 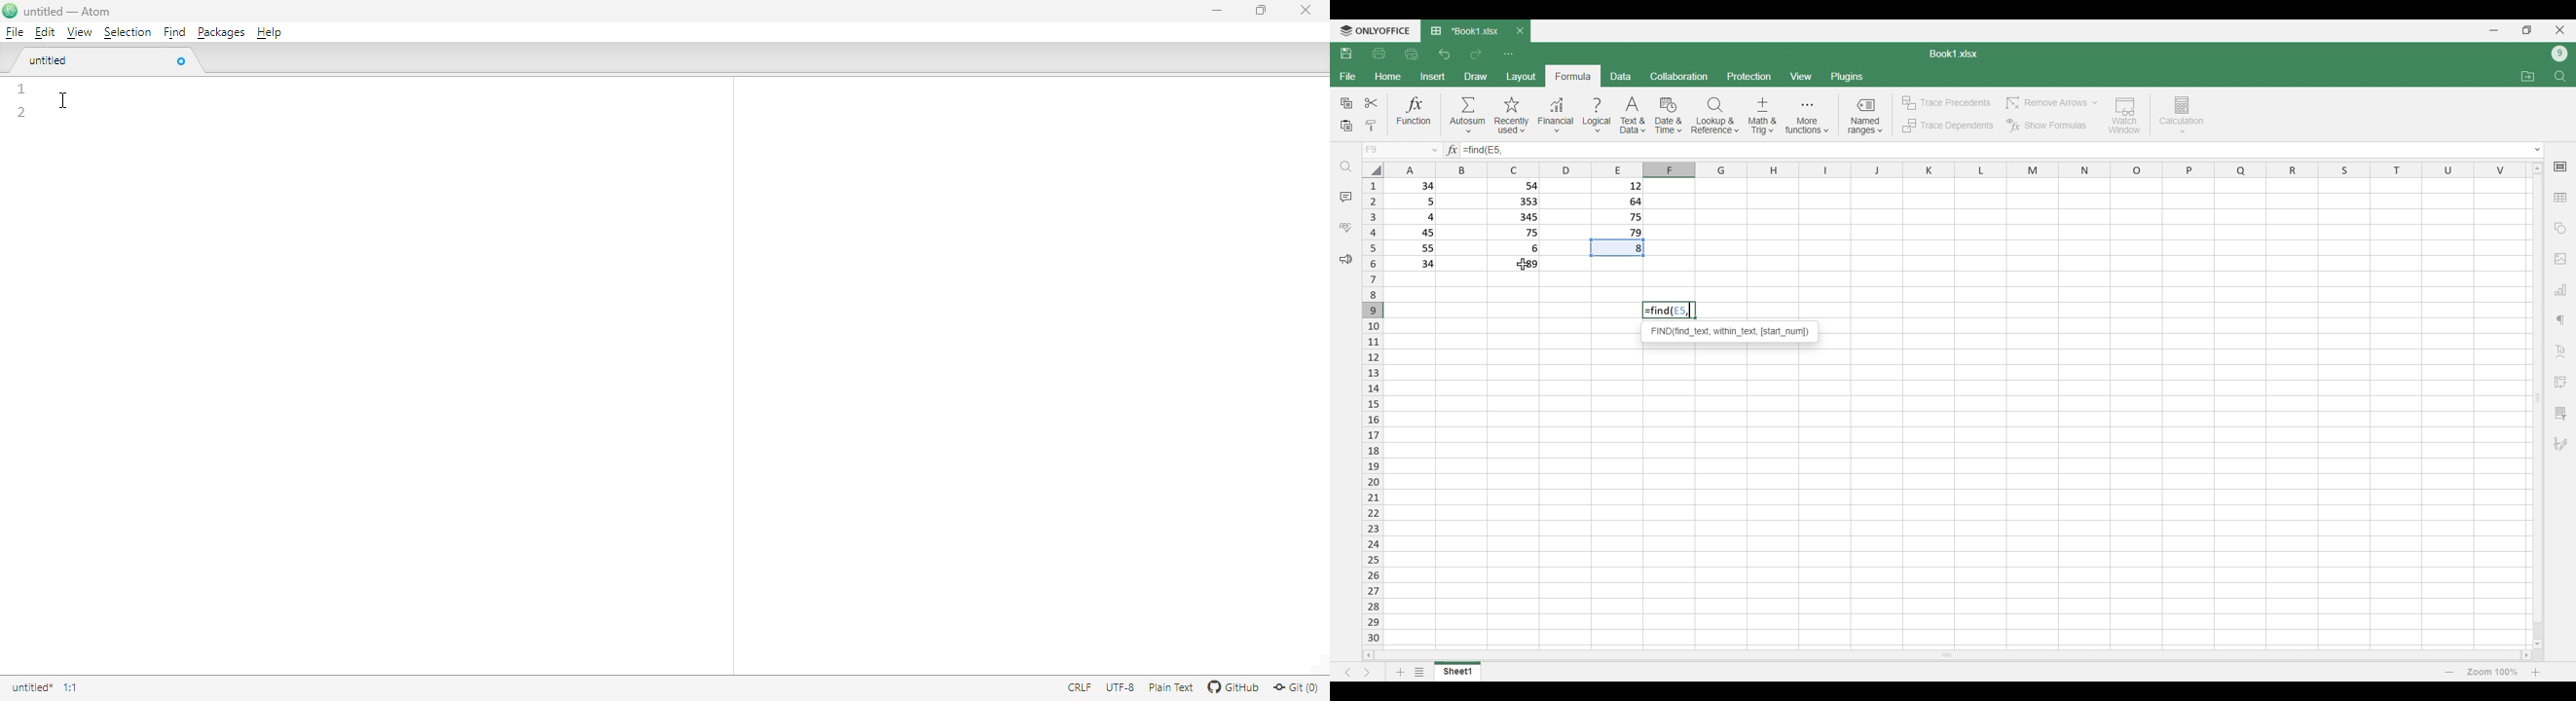 What do you see at coordinates (1370, 127) in the screenshot?
I see `Clone formatting` at bounding box center [1370, 127].